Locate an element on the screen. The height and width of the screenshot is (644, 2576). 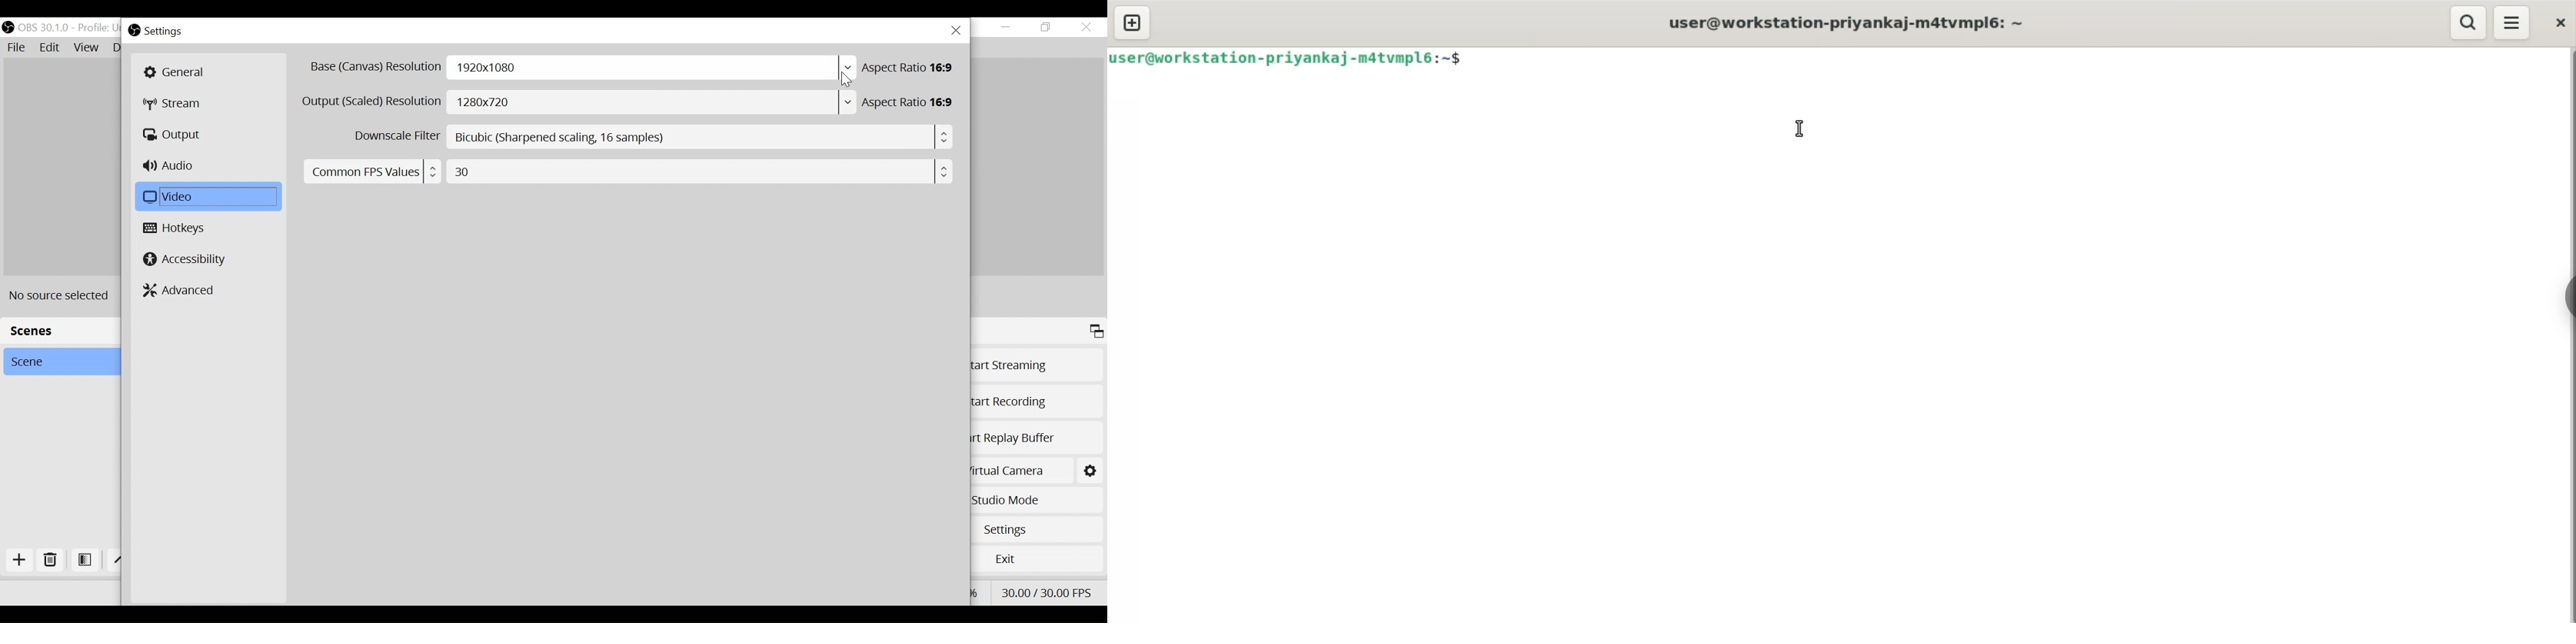
View is located at coordinates (86, 48).